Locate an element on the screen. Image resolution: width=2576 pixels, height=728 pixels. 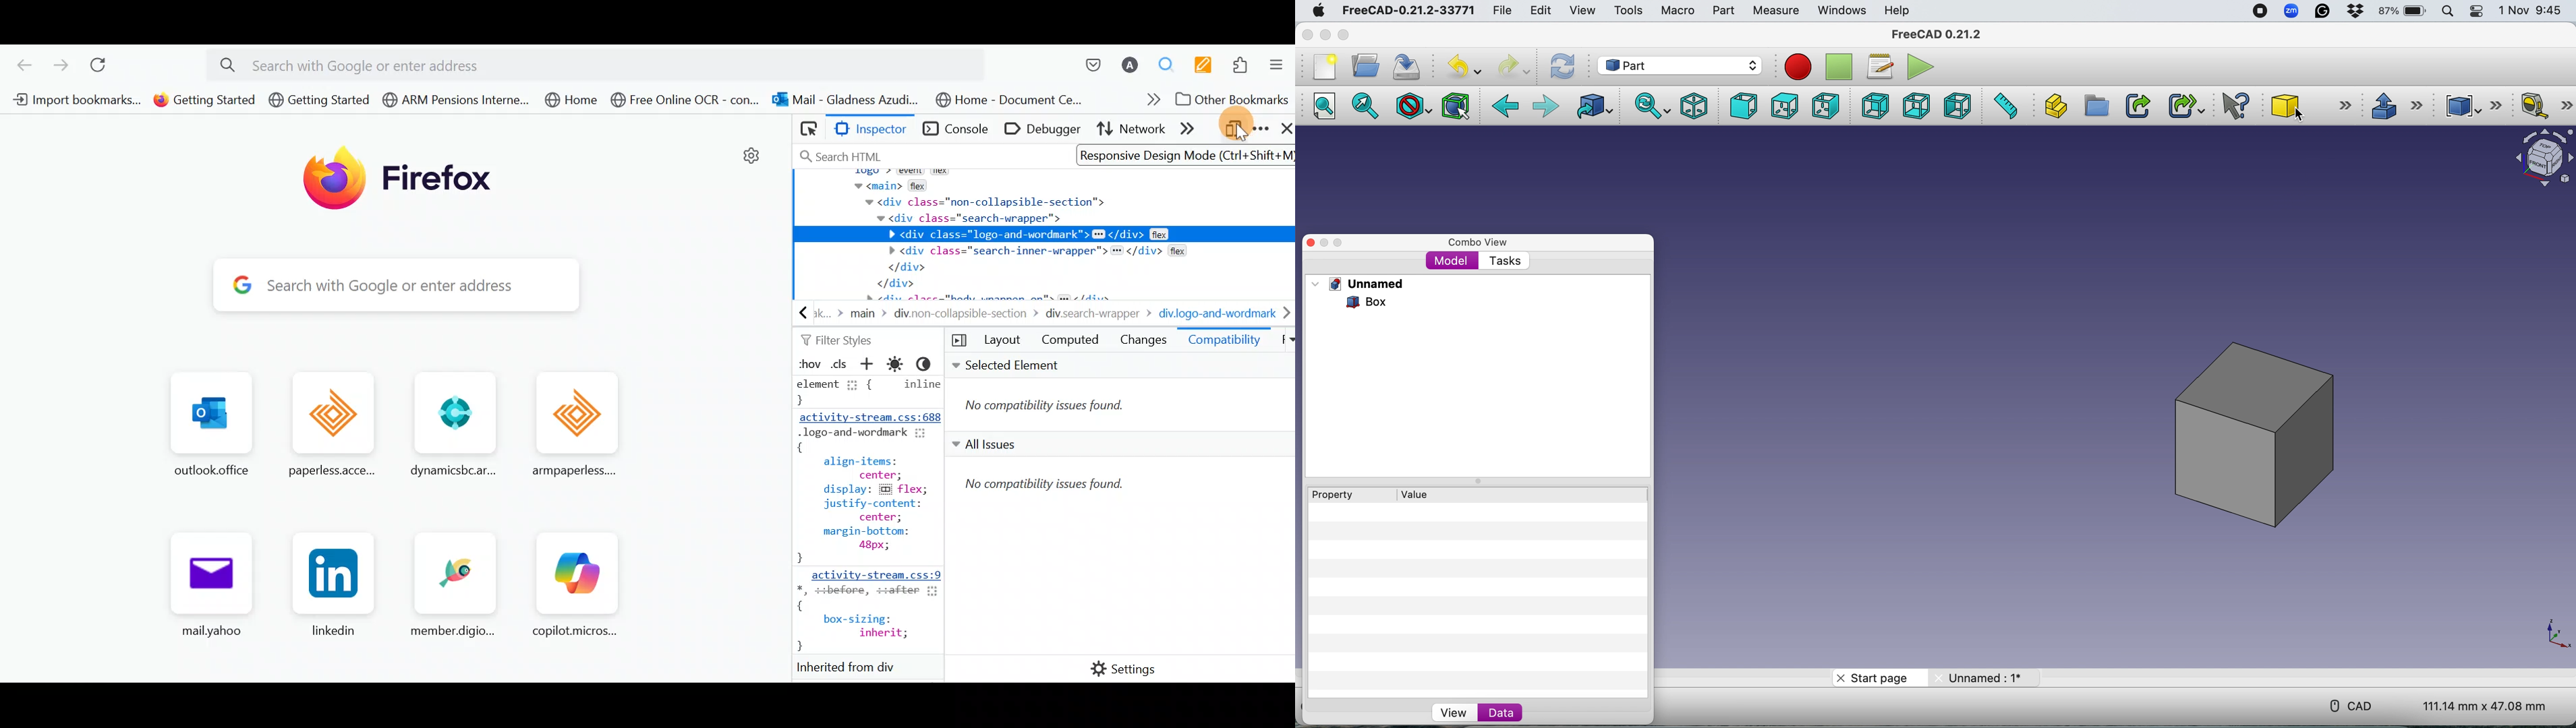
Record macros is located at coordinates (1801, 68).